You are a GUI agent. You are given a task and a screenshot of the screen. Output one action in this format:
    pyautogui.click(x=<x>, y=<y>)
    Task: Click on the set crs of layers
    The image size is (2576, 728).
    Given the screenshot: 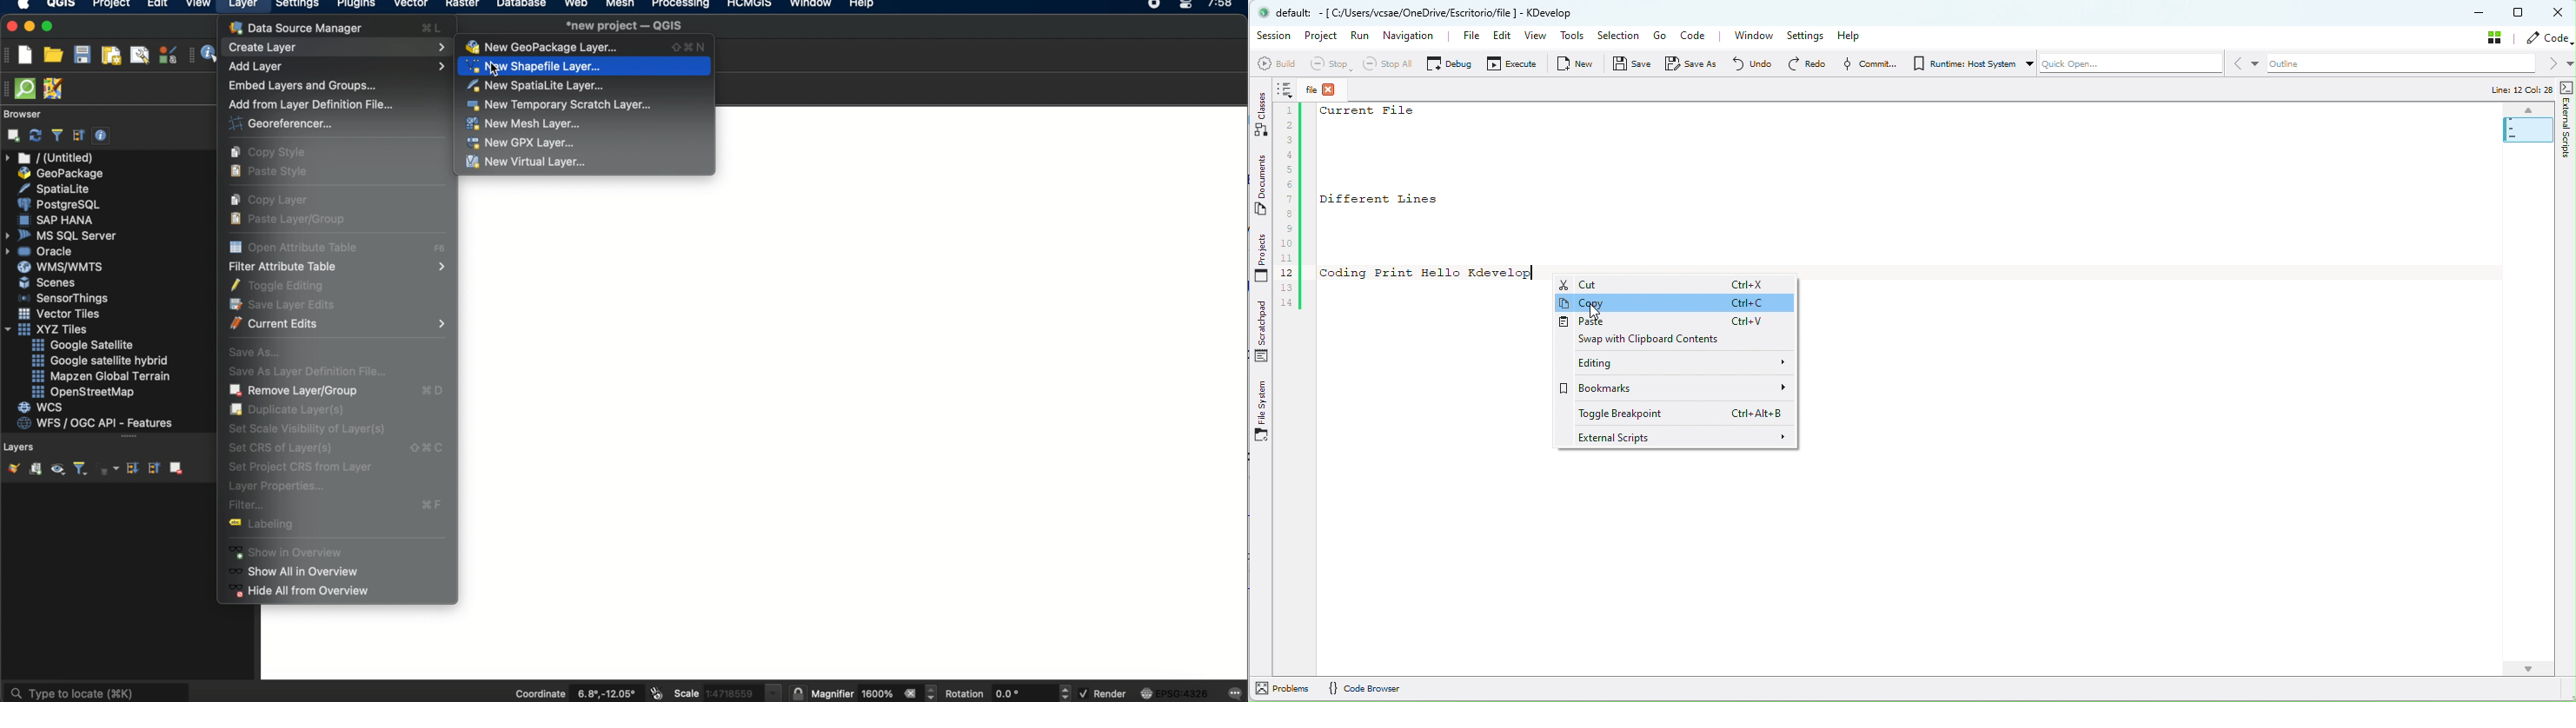 What is the action you would take?
    pyautogui.click(x=340, y=448)
    